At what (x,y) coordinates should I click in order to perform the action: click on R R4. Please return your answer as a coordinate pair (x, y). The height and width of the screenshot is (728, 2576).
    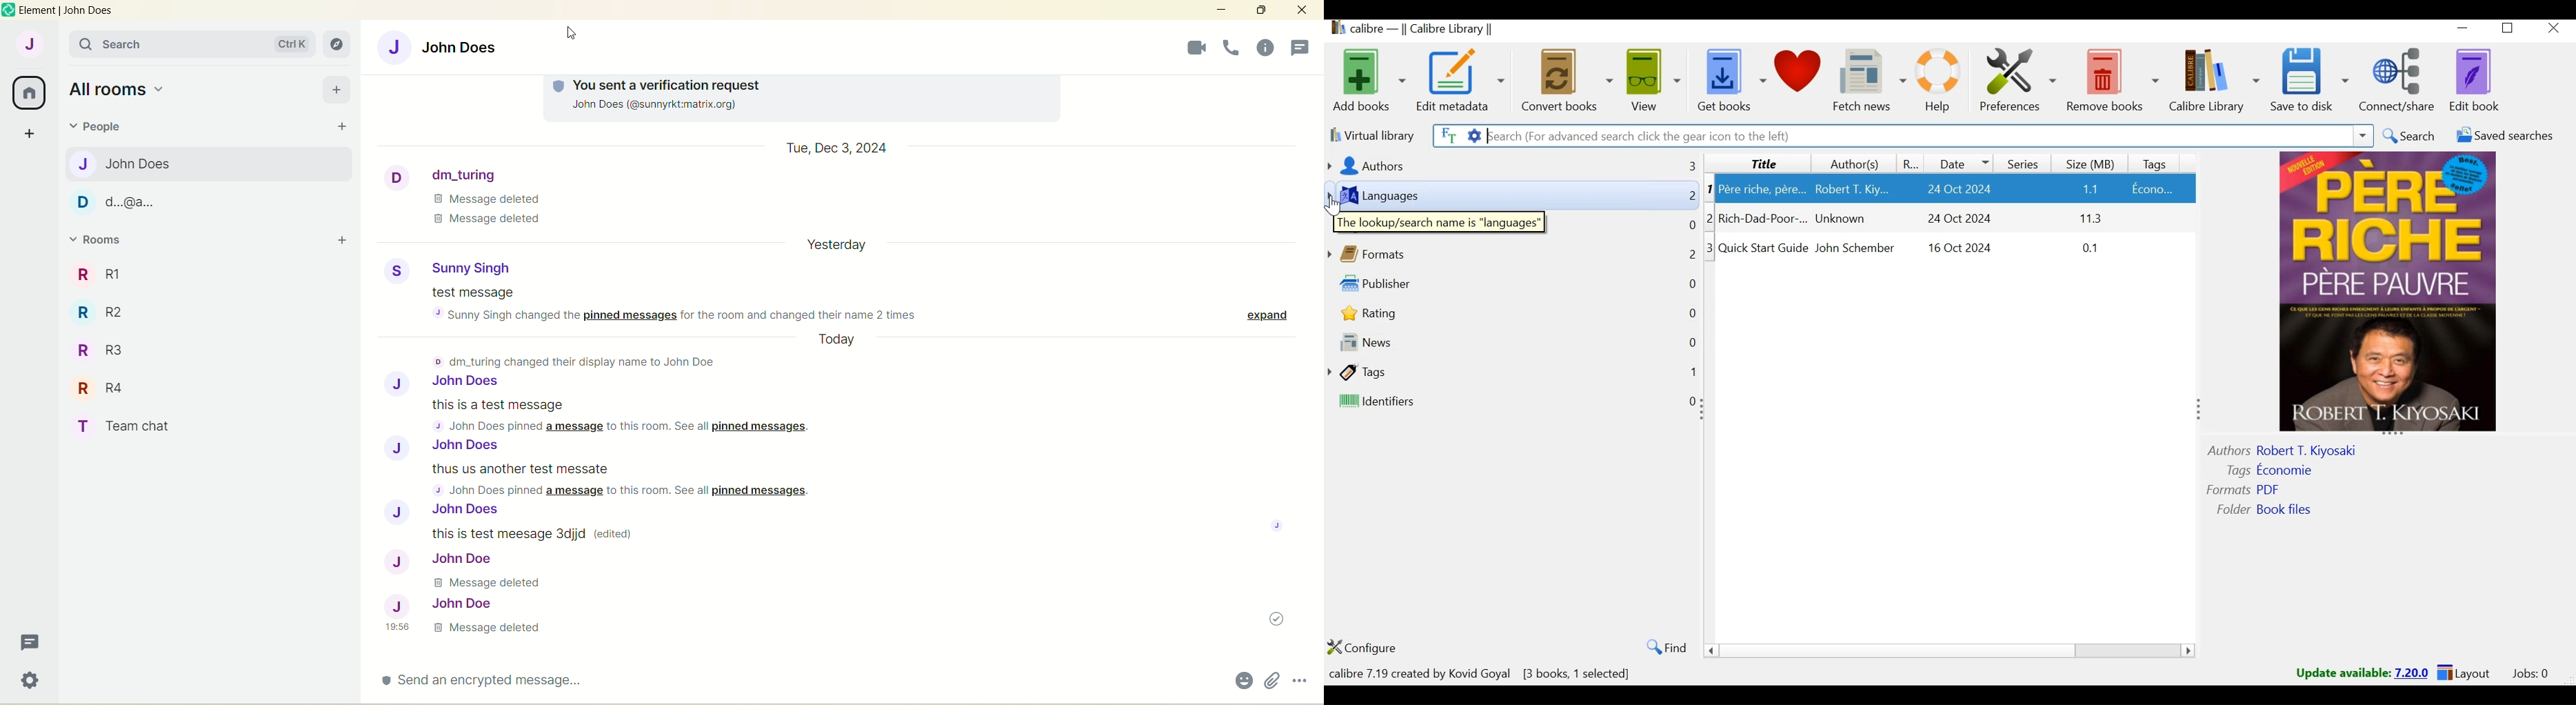
    Looking at the image, I should click on (102, 388).